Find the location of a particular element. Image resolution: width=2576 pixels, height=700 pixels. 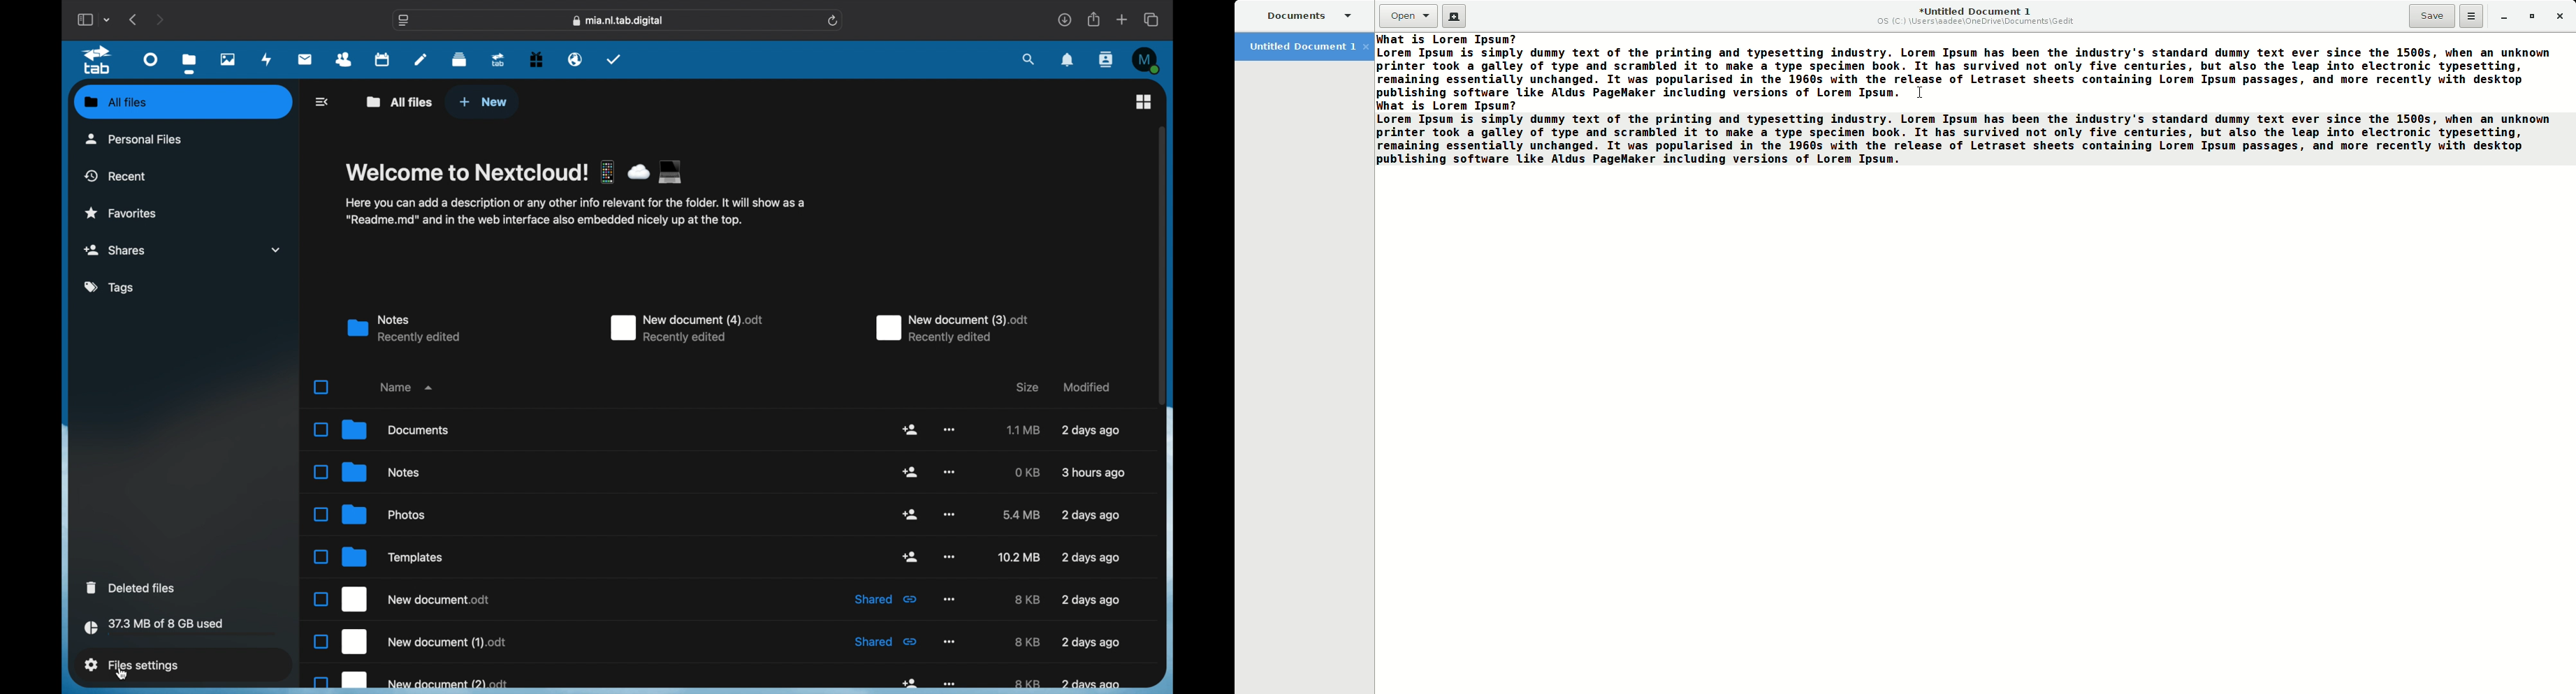

show sidebar is located at coordinates (84, 19).